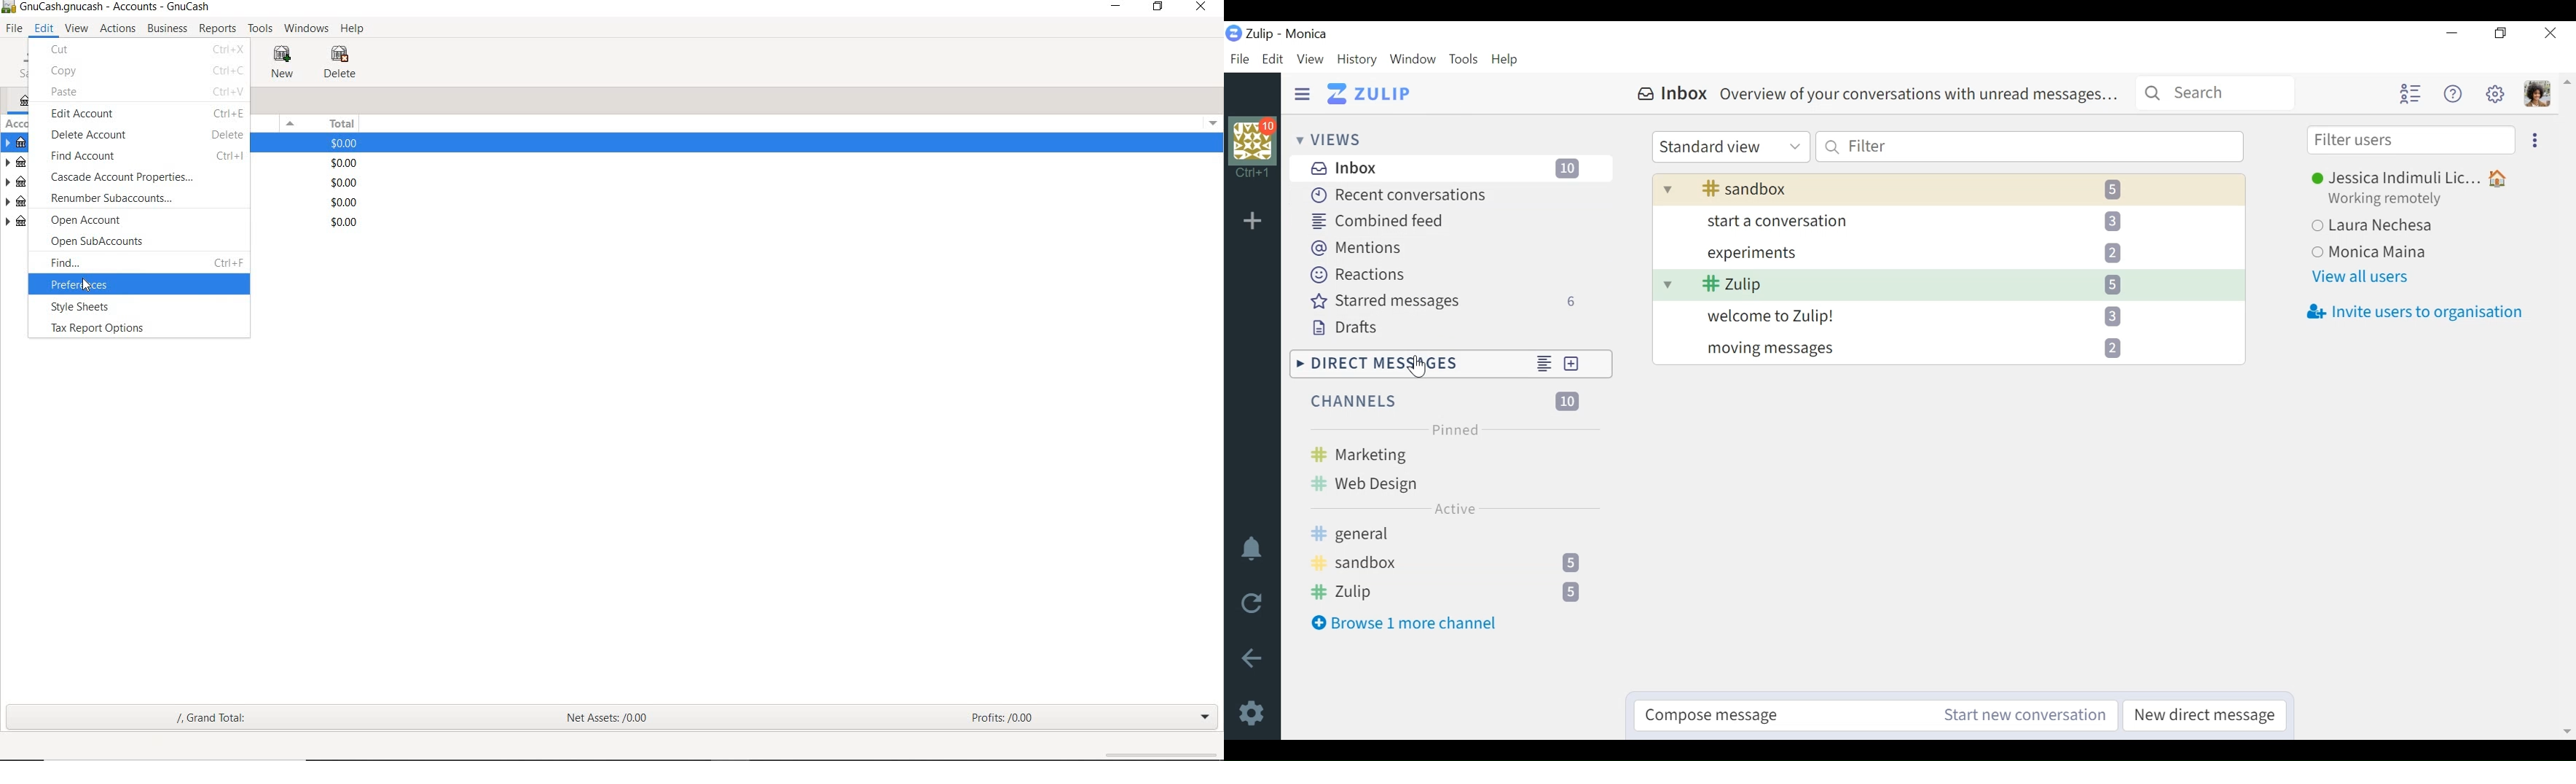  Describe the element at coordinates (76, 27) in the screenshot. I see `VIEW` at that location.